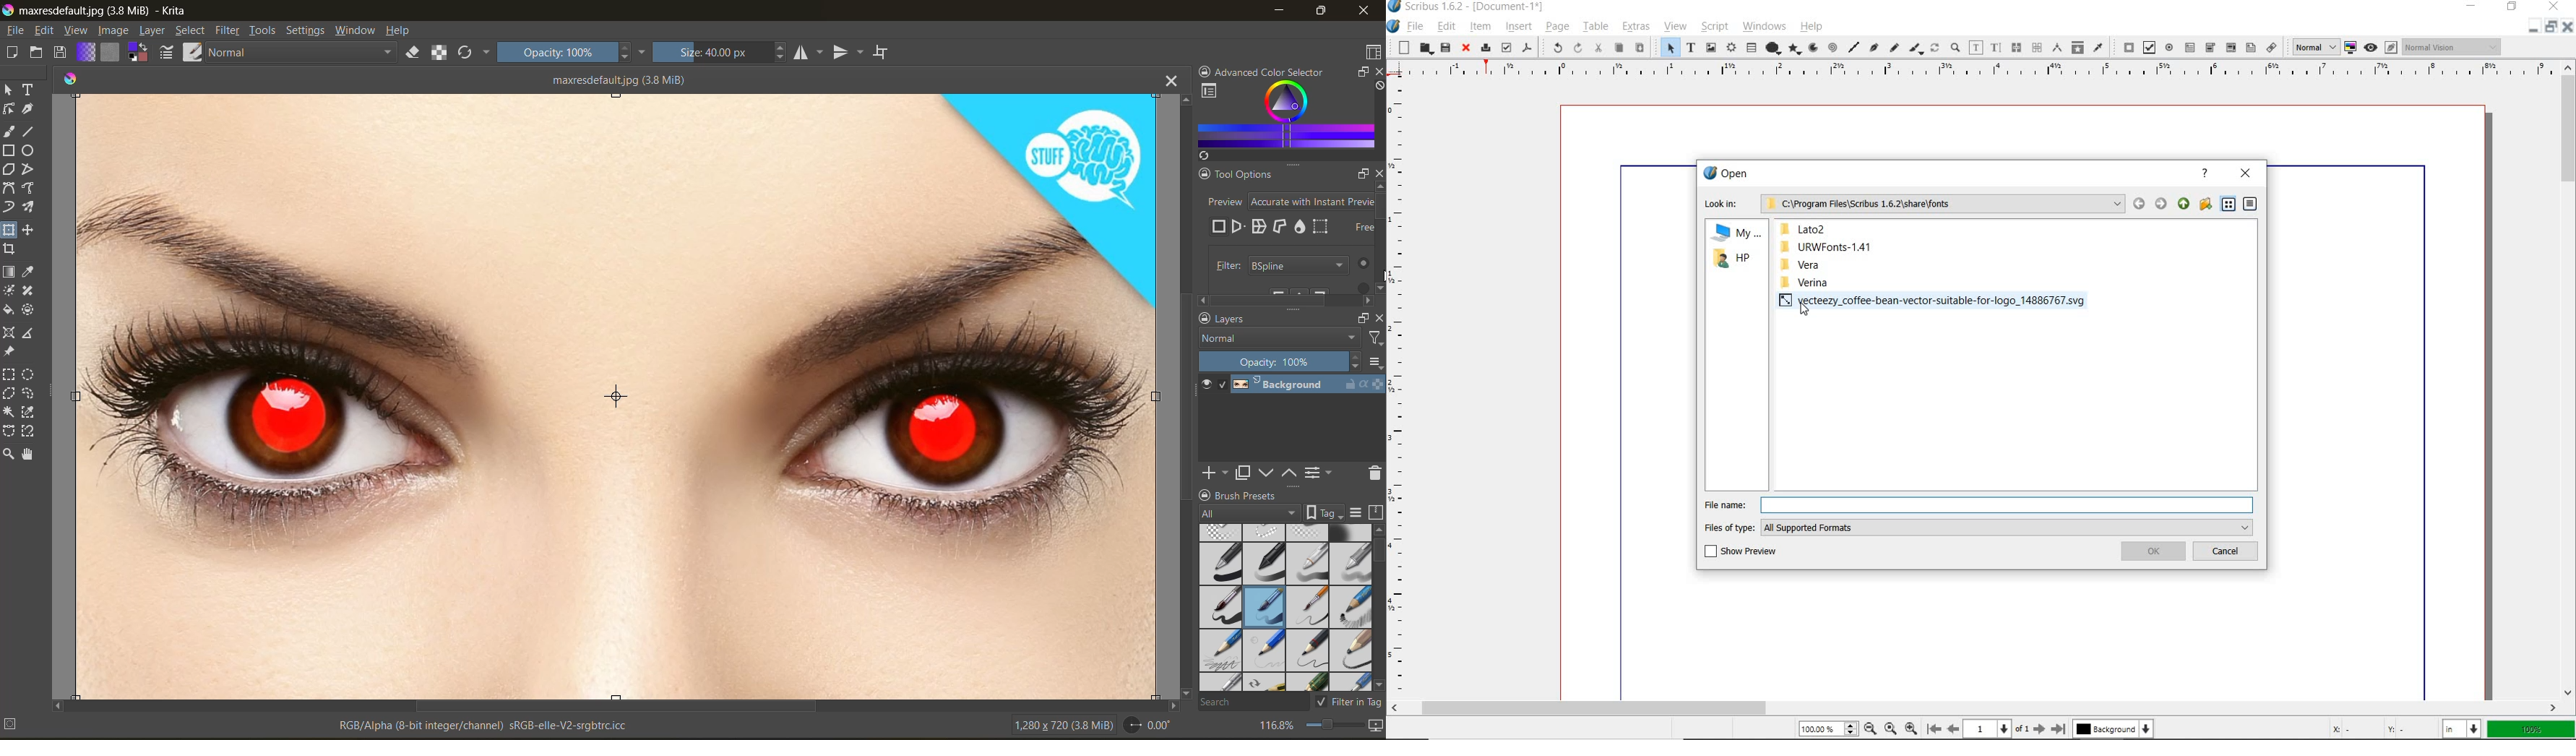  I want to click on tool, so click(10, 90).